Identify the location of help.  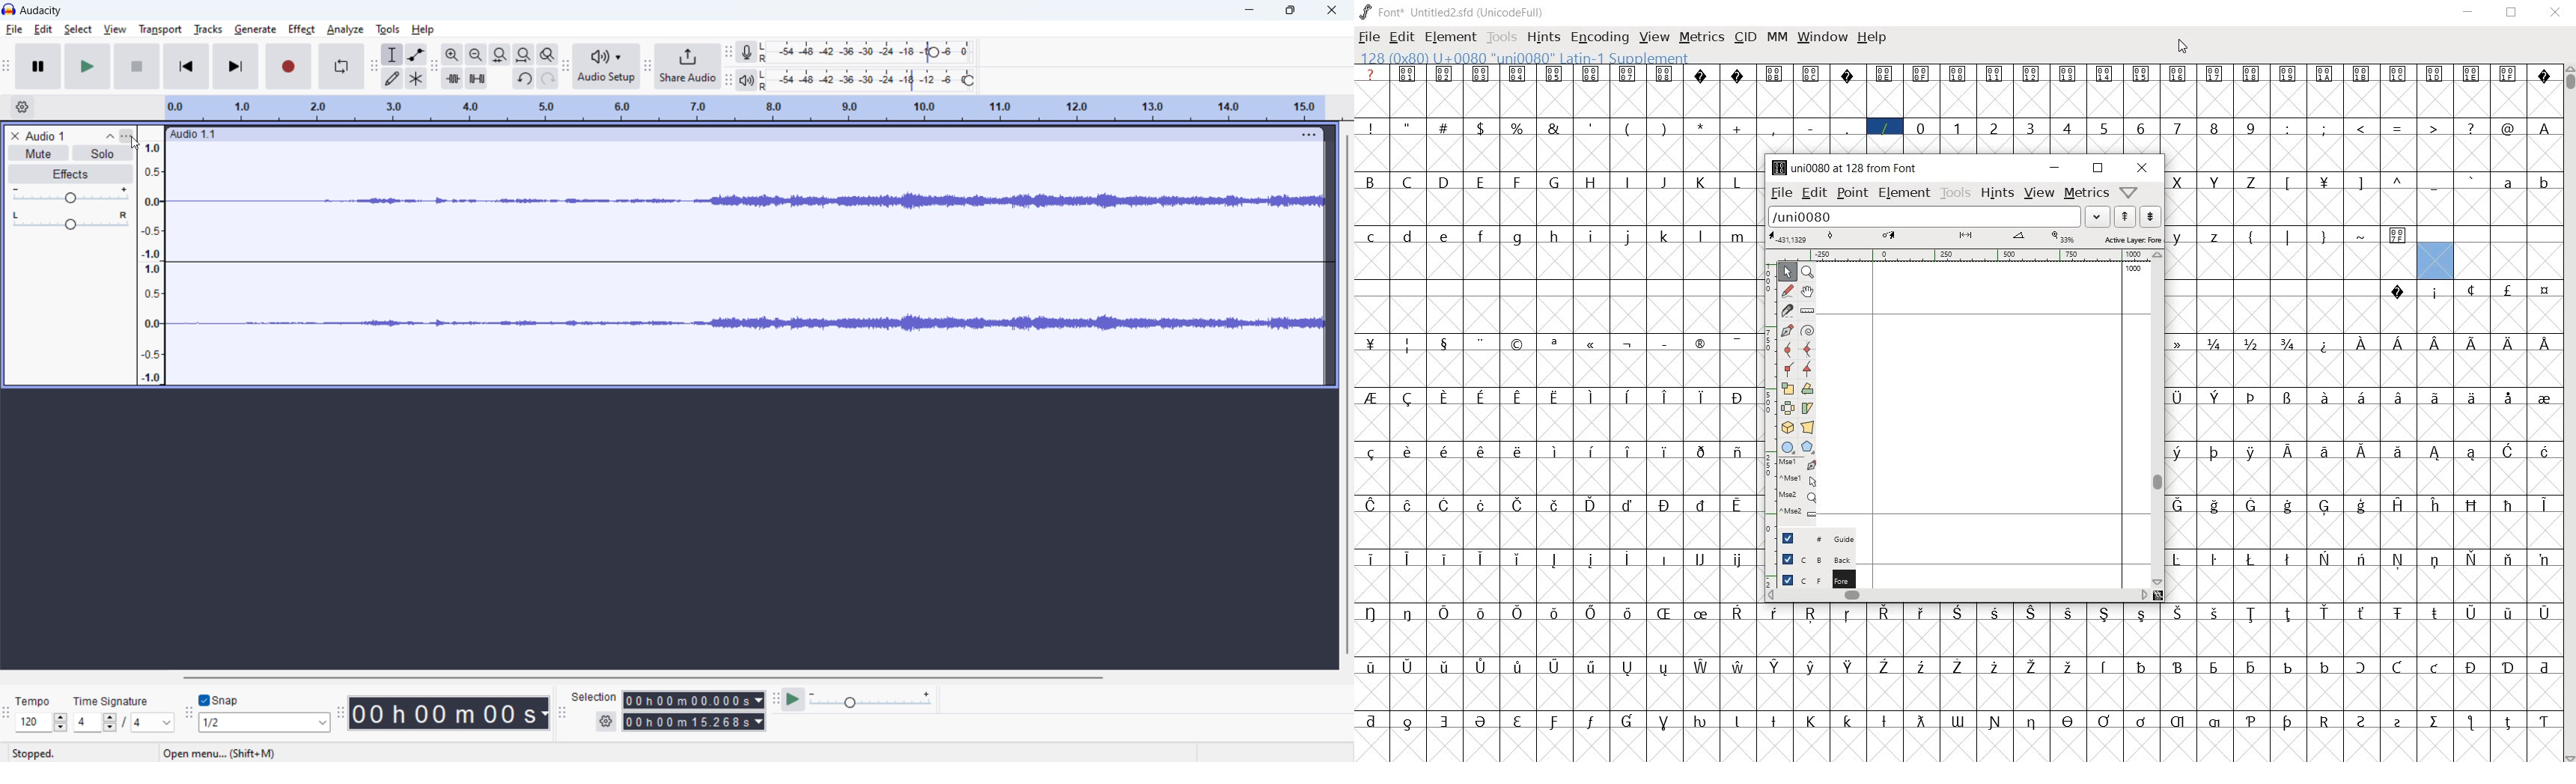
(423, 29).